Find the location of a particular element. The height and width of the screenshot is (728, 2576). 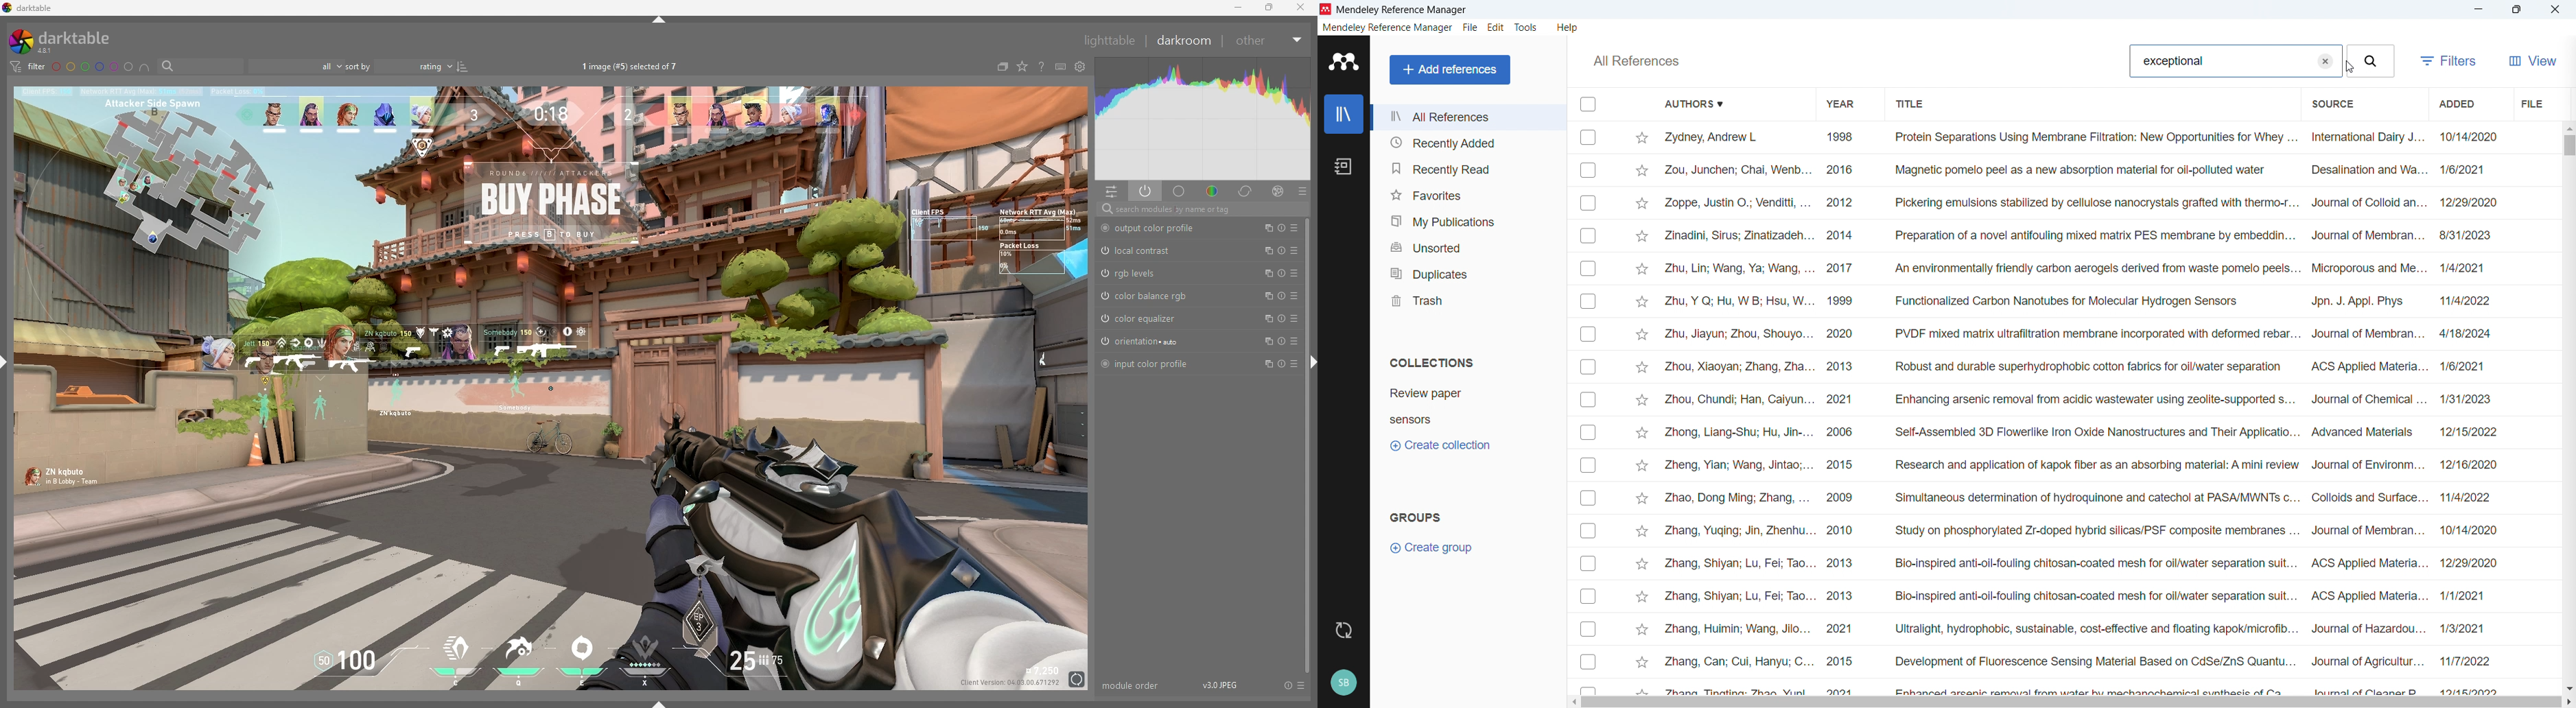

Sort by title  is located at coordinates (1913, 104).